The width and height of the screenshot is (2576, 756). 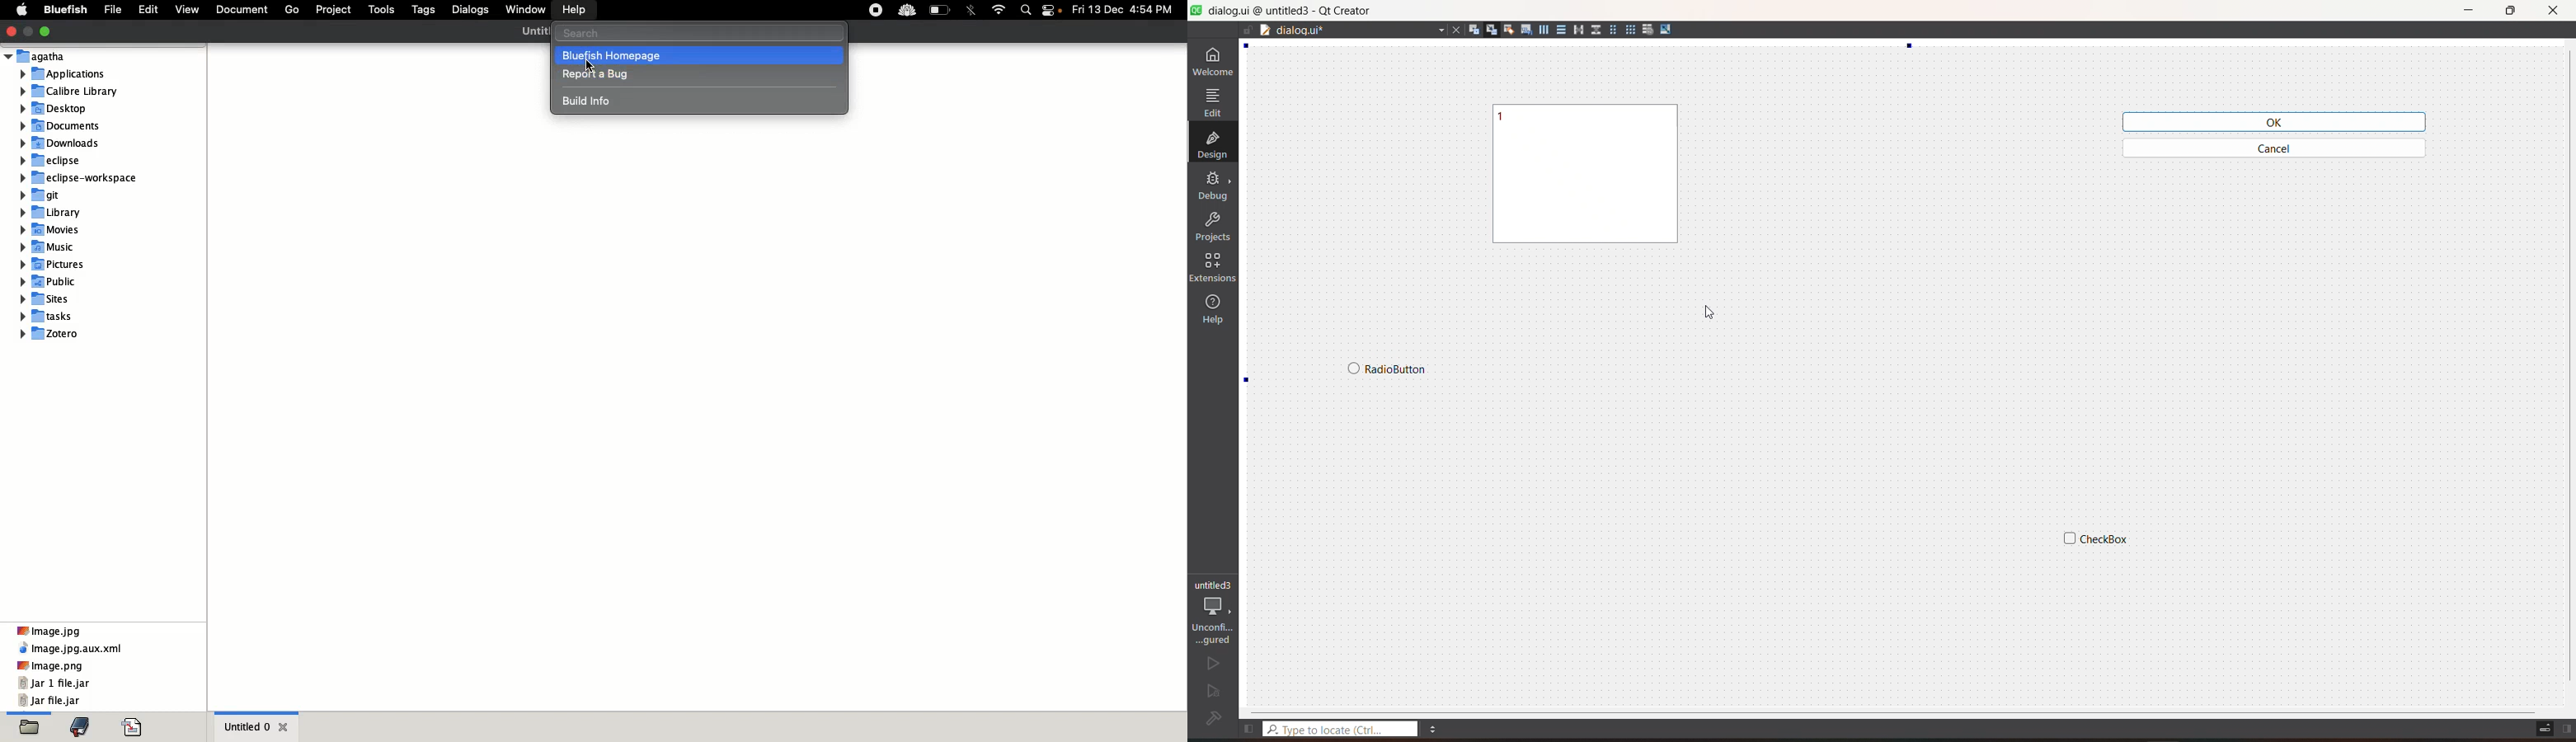 What do you see at coordinates (2468, 12) in the screenshot?
I see `minimize` at bounding box center [2468, 12].